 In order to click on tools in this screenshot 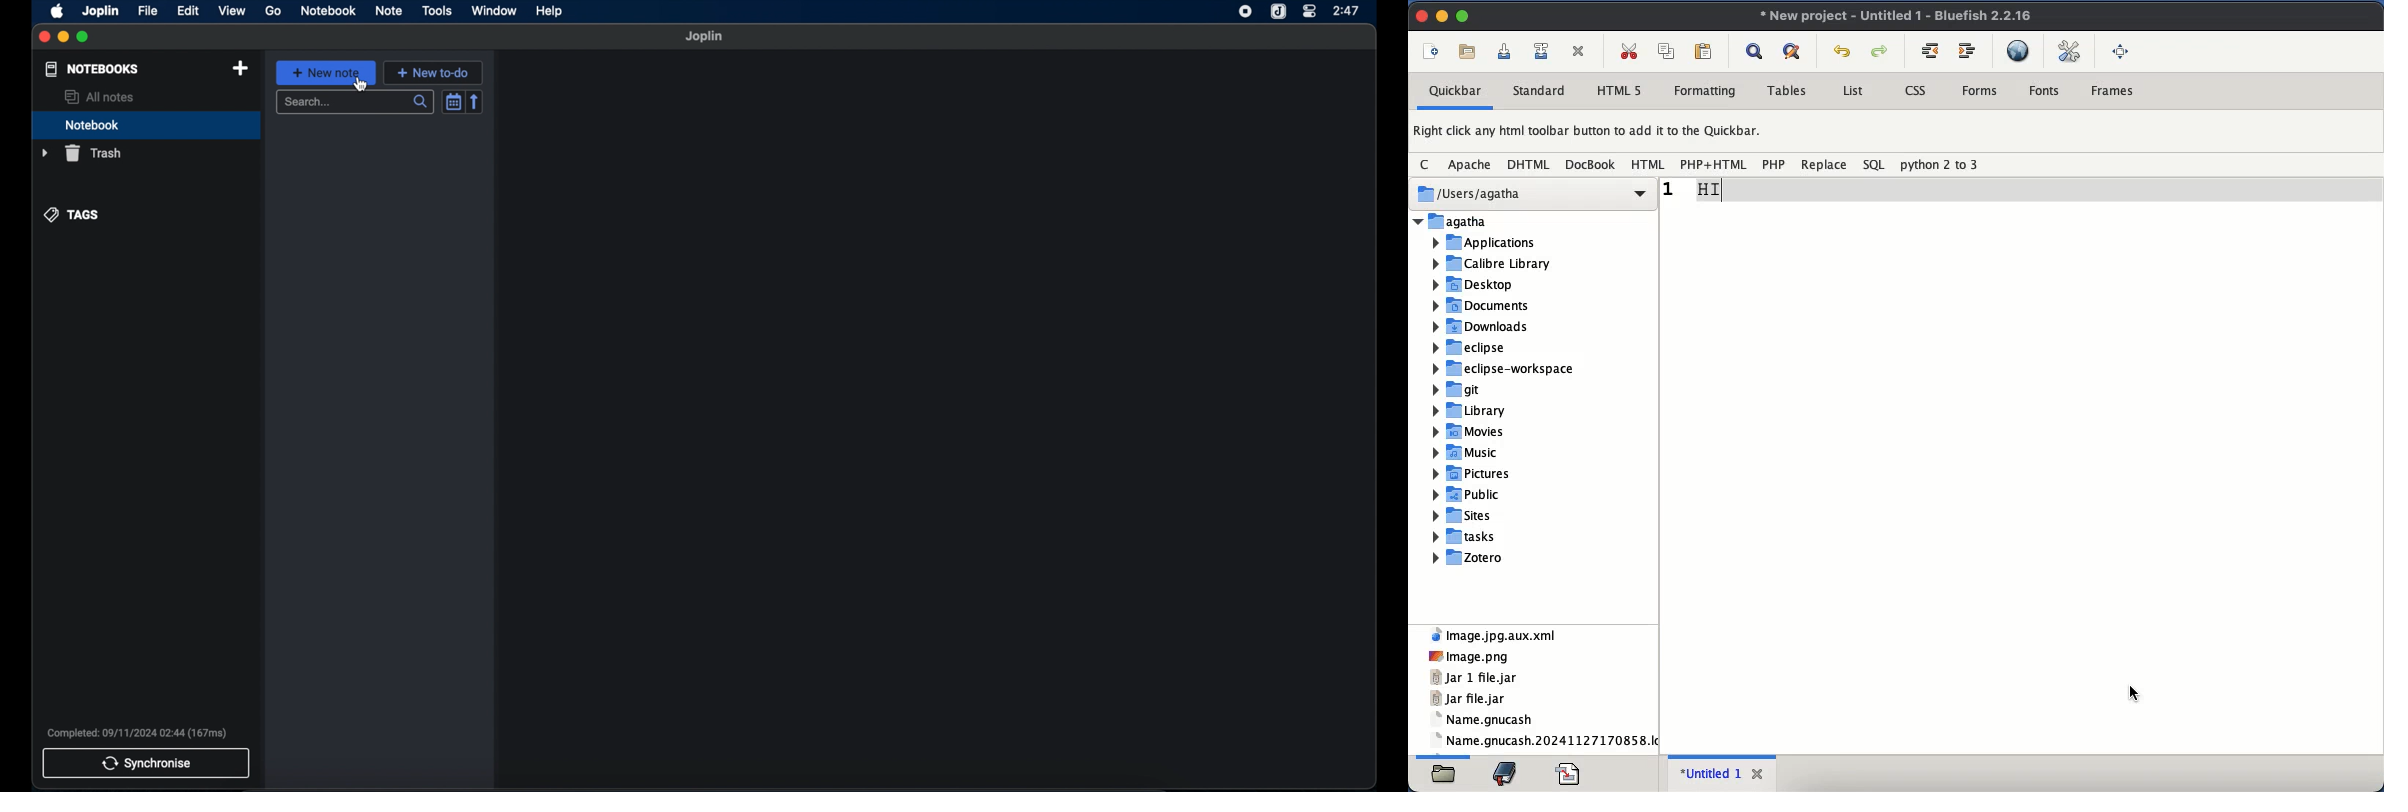, I will do `click(436, 10)`.